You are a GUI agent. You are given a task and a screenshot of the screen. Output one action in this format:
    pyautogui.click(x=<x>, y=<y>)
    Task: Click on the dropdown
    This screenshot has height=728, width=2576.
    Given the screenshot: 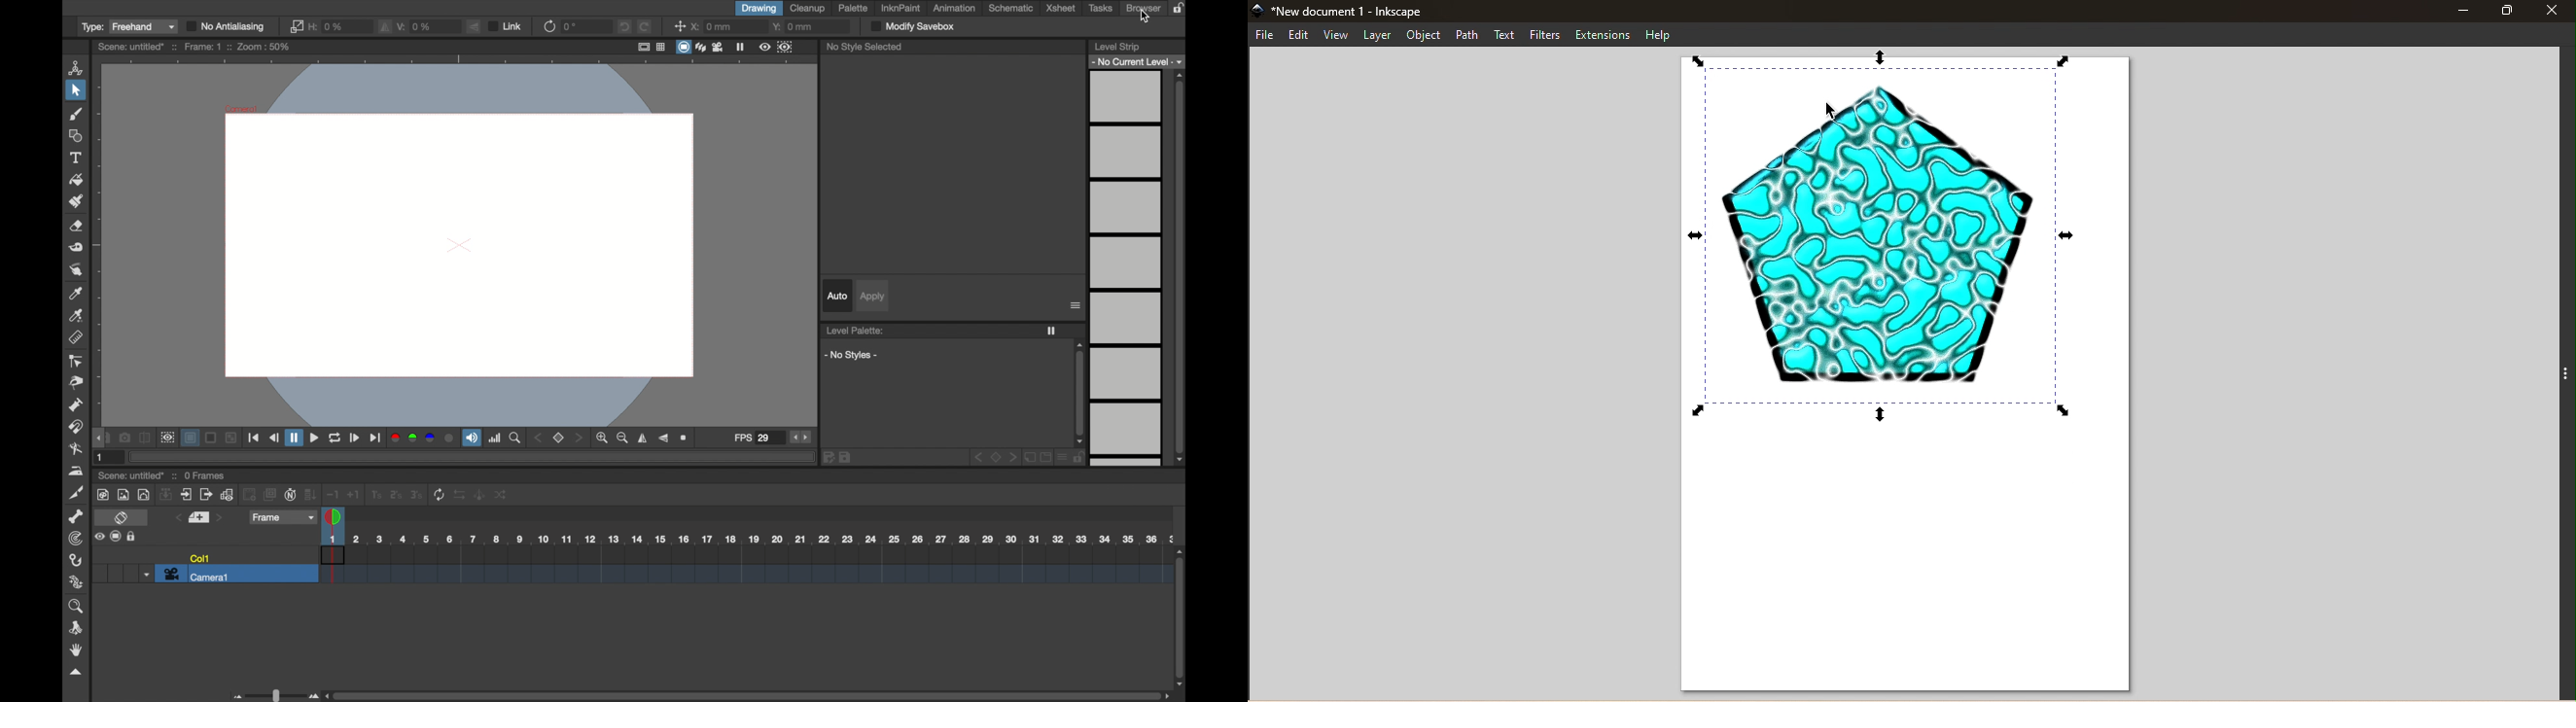 What is the action you would take?
    pyautogui.click(x=145, y=575)
    